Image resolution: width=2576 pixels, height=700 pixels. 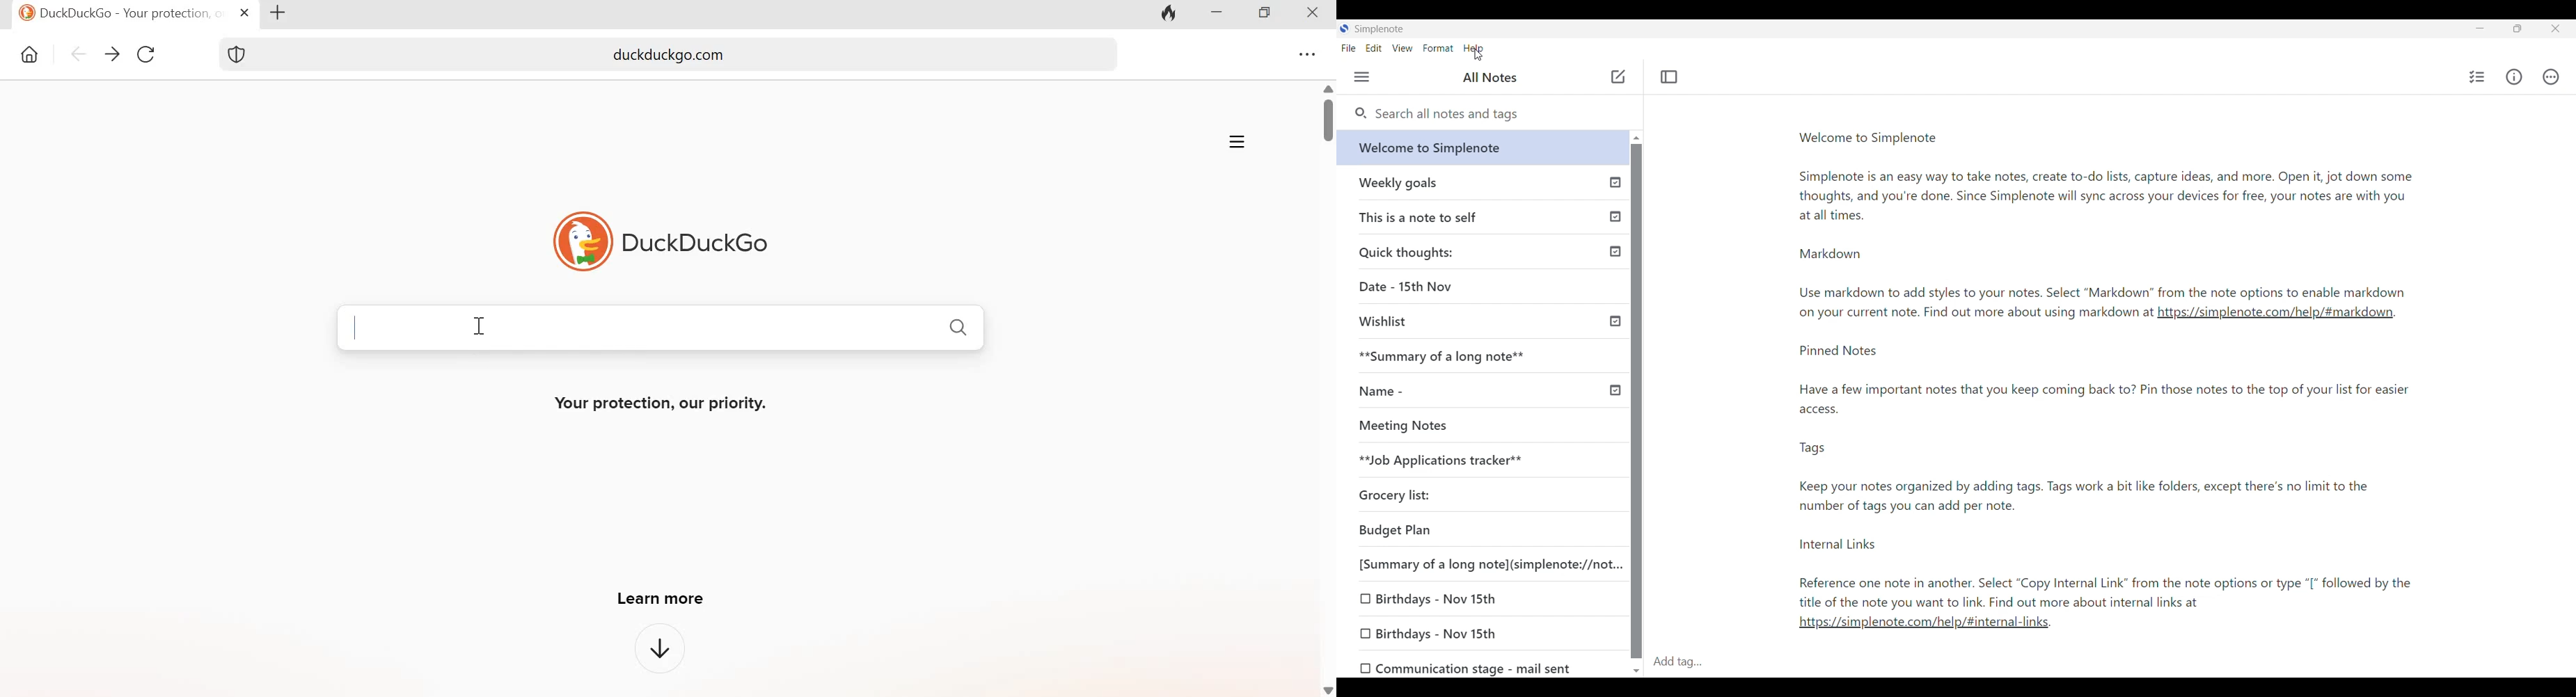 I want to click on Application menu, so click(x=1238, y=140).